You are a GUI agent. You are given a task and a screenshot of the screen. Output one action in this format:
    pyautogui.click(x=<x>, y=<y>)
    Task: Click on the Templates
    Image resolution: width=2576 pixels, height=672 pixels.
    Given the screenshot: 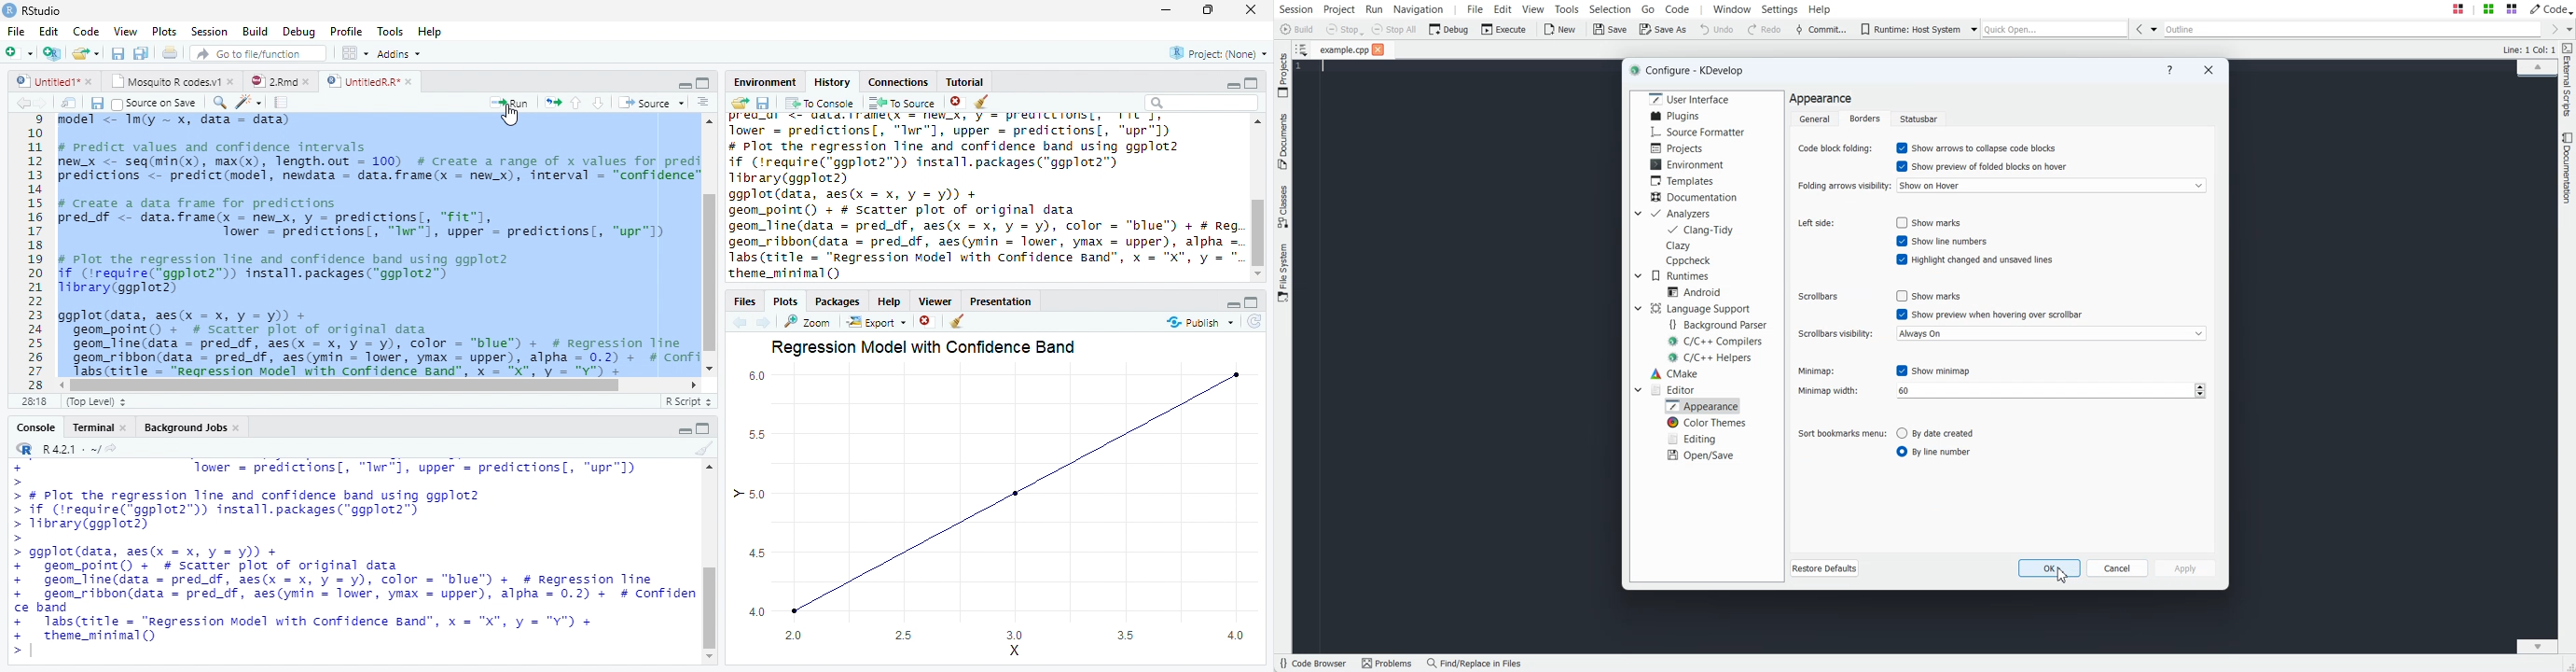 What is the action you would take?
    pyautogui.click(x=1684, y=180)
    